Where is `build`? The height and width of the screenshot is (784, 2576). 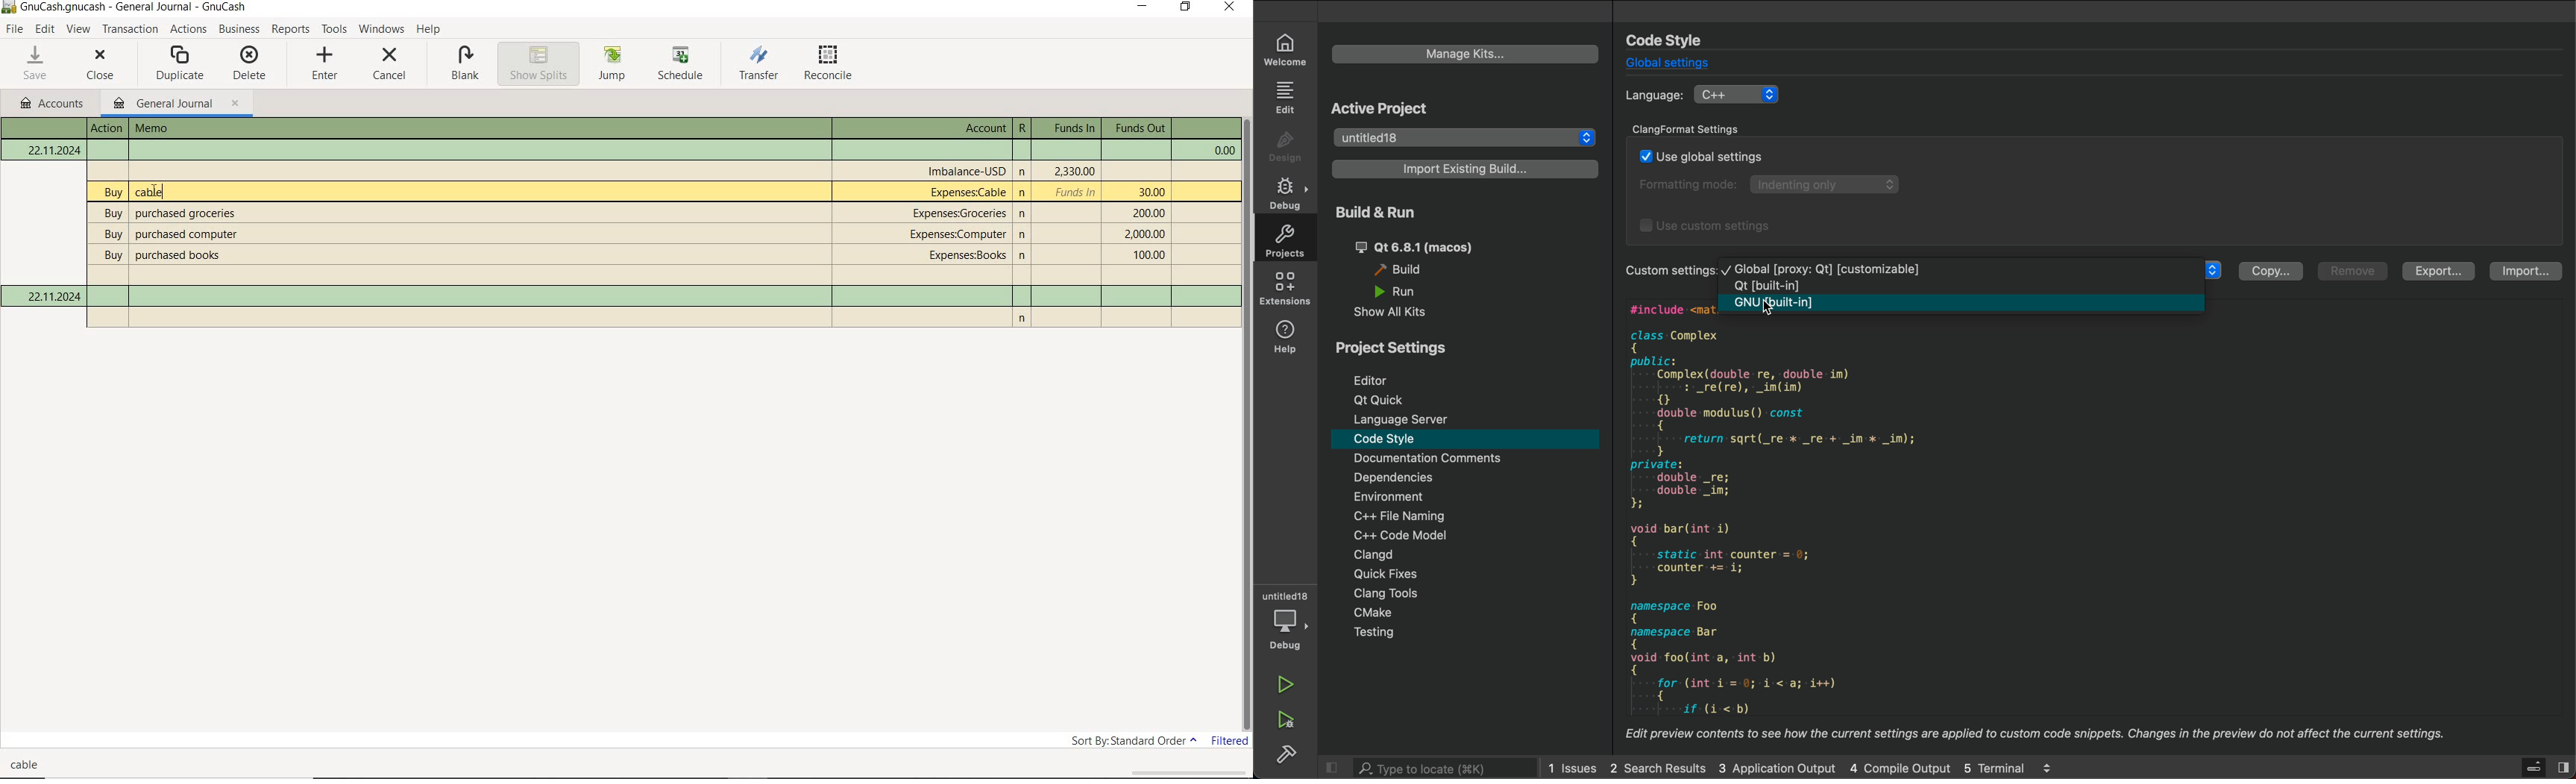
build is located at coordinates (1285, 754).